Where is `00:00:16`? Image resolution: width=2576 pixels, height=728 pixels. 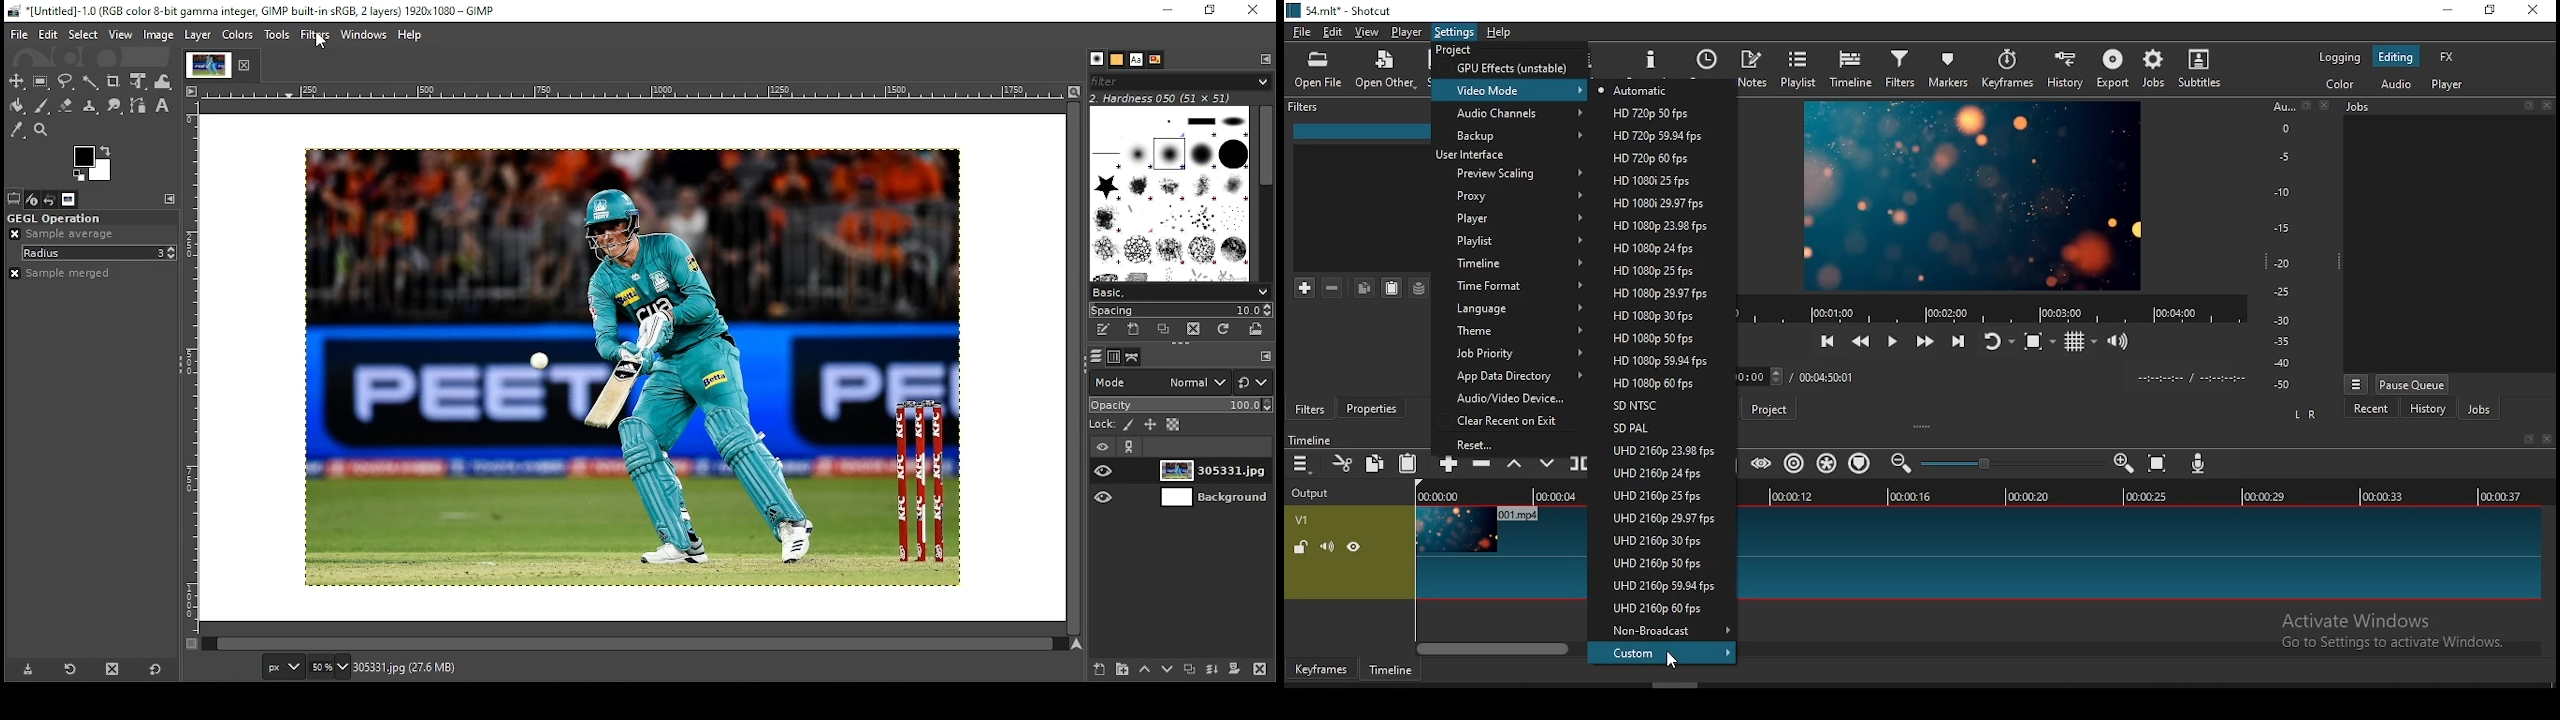
00:00:16 is located at coordinates (1911, 496).